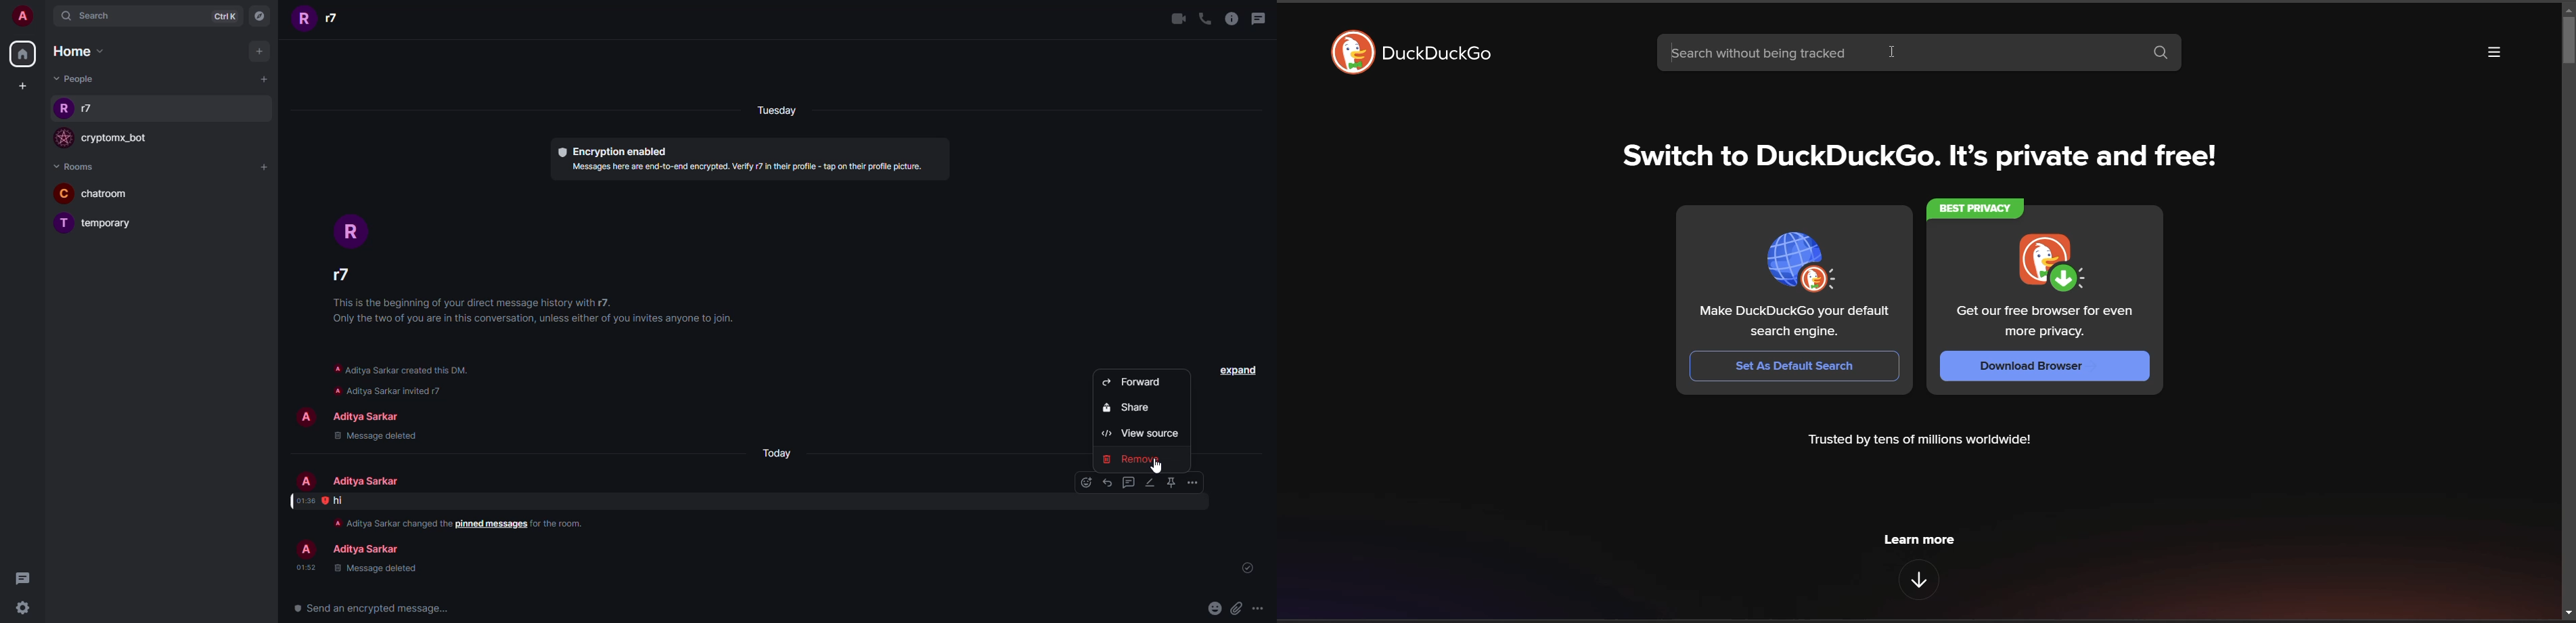 The width and height of the screenshot is (2576, 644). I want to click on rooms, so click(73, 167).